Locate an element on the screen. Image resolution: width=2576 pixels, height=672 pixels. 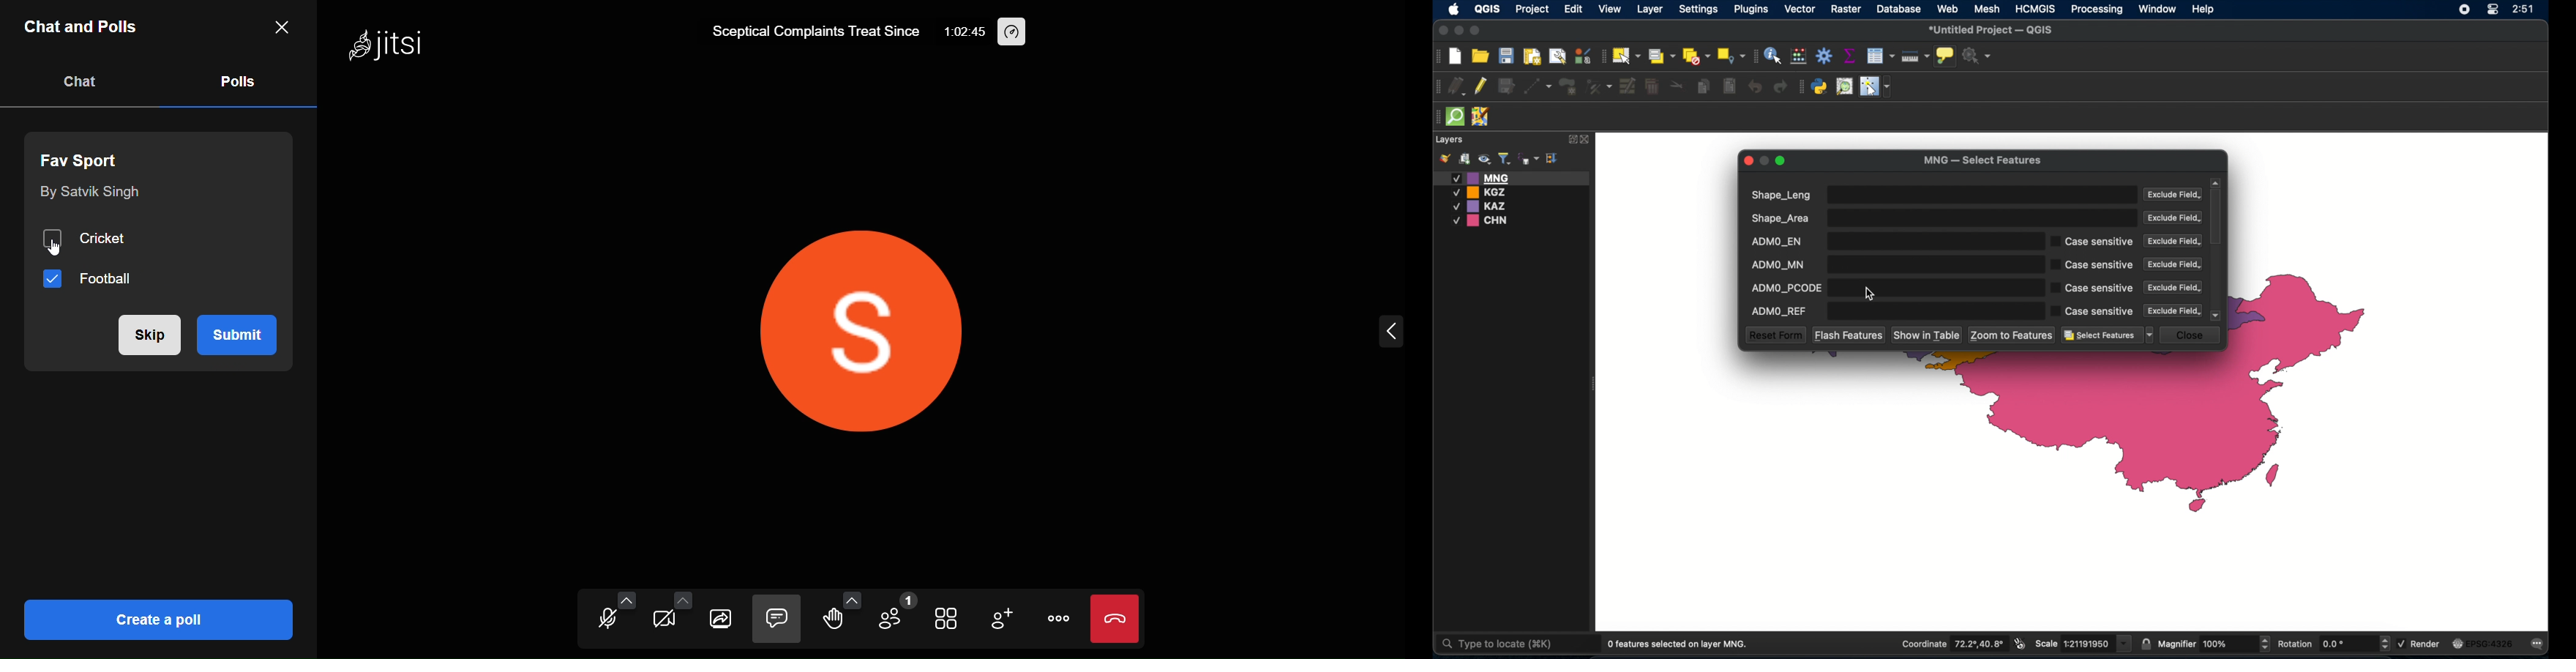
leave call is located at coordinates (1115, 619).